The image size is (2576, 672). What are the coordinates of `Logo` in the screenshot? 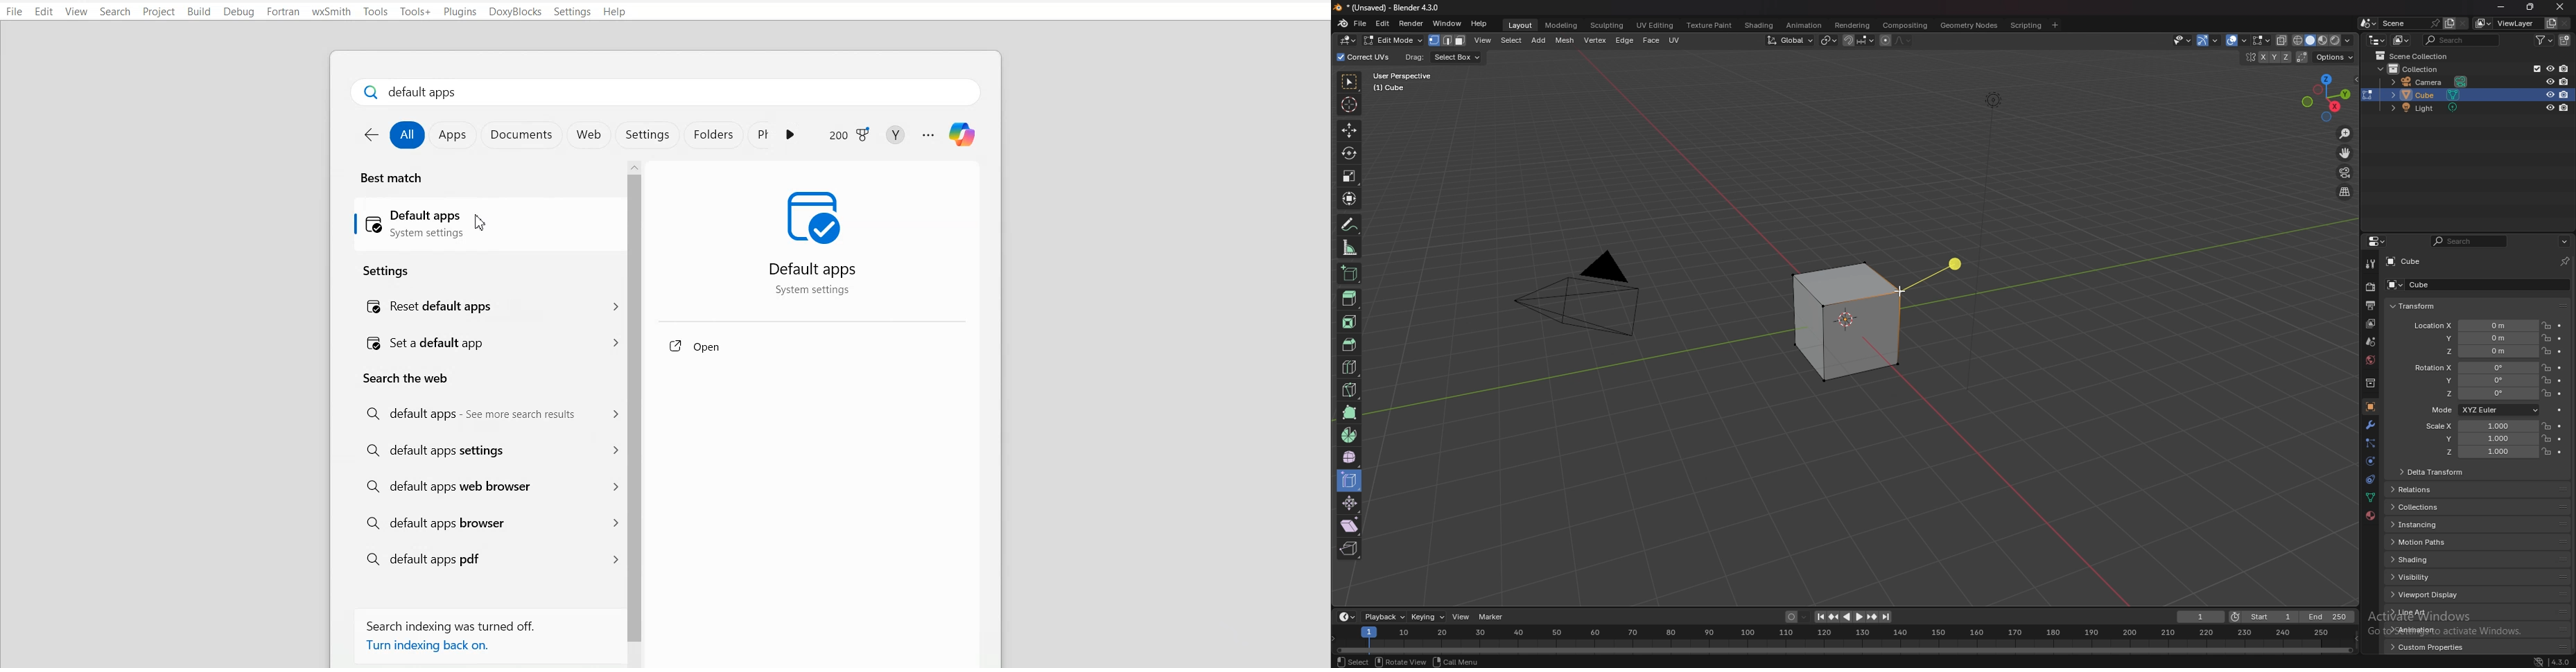 It's located at (964, 135).